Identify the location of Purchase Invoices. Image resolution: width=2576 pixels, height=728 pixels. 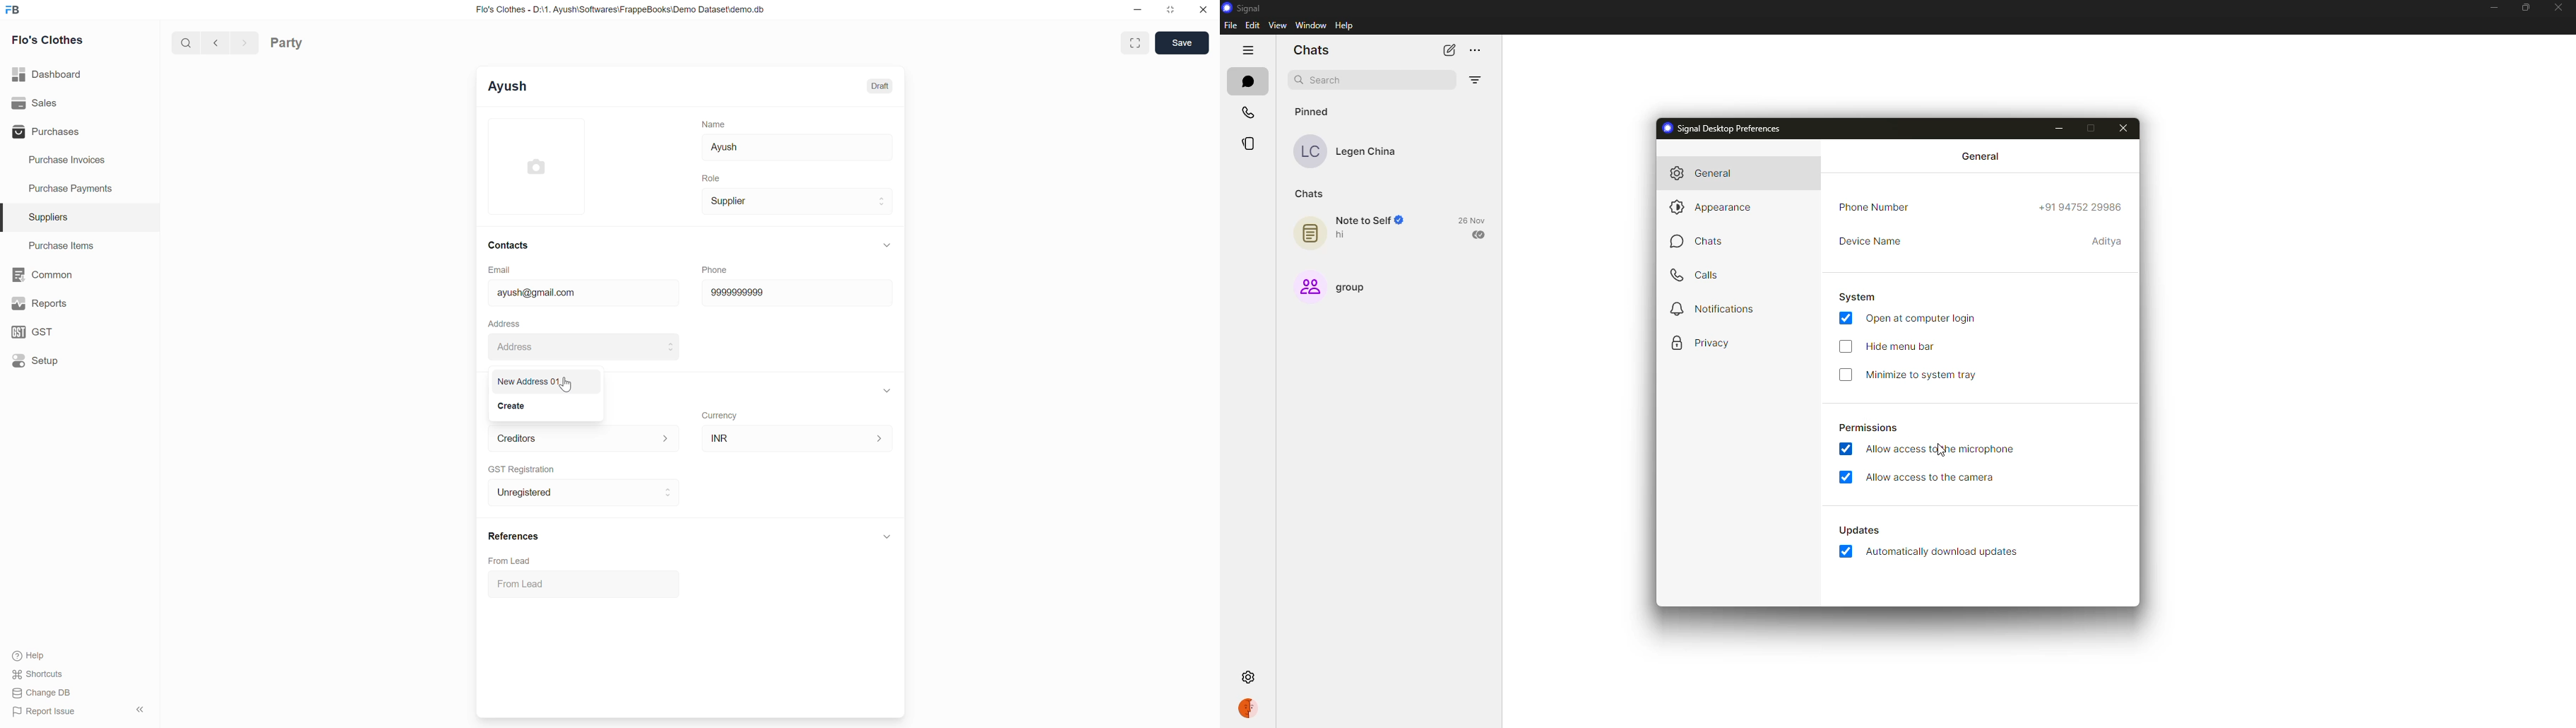
(79, 160).